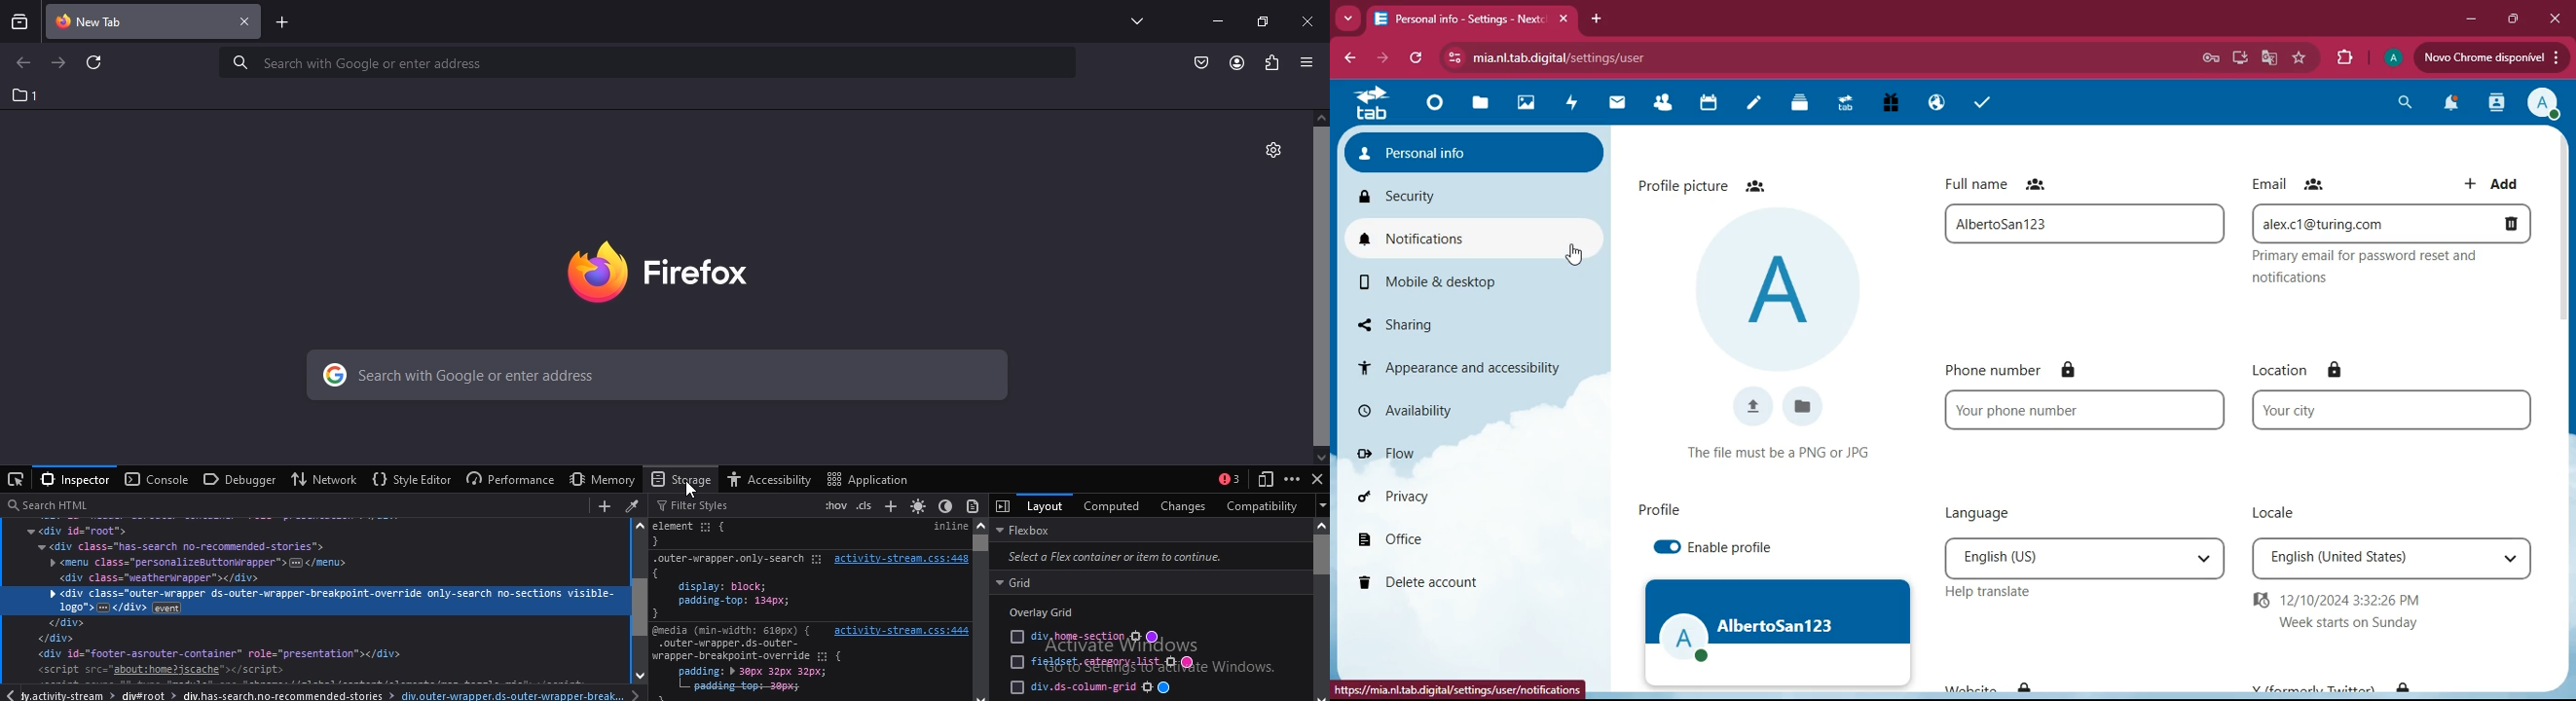 This screenshot has width=2576, height=728. What do you see at coordinates (16, 480) in the screenshot?
I see `pick an element from the page` at bounding box center [16, 480].